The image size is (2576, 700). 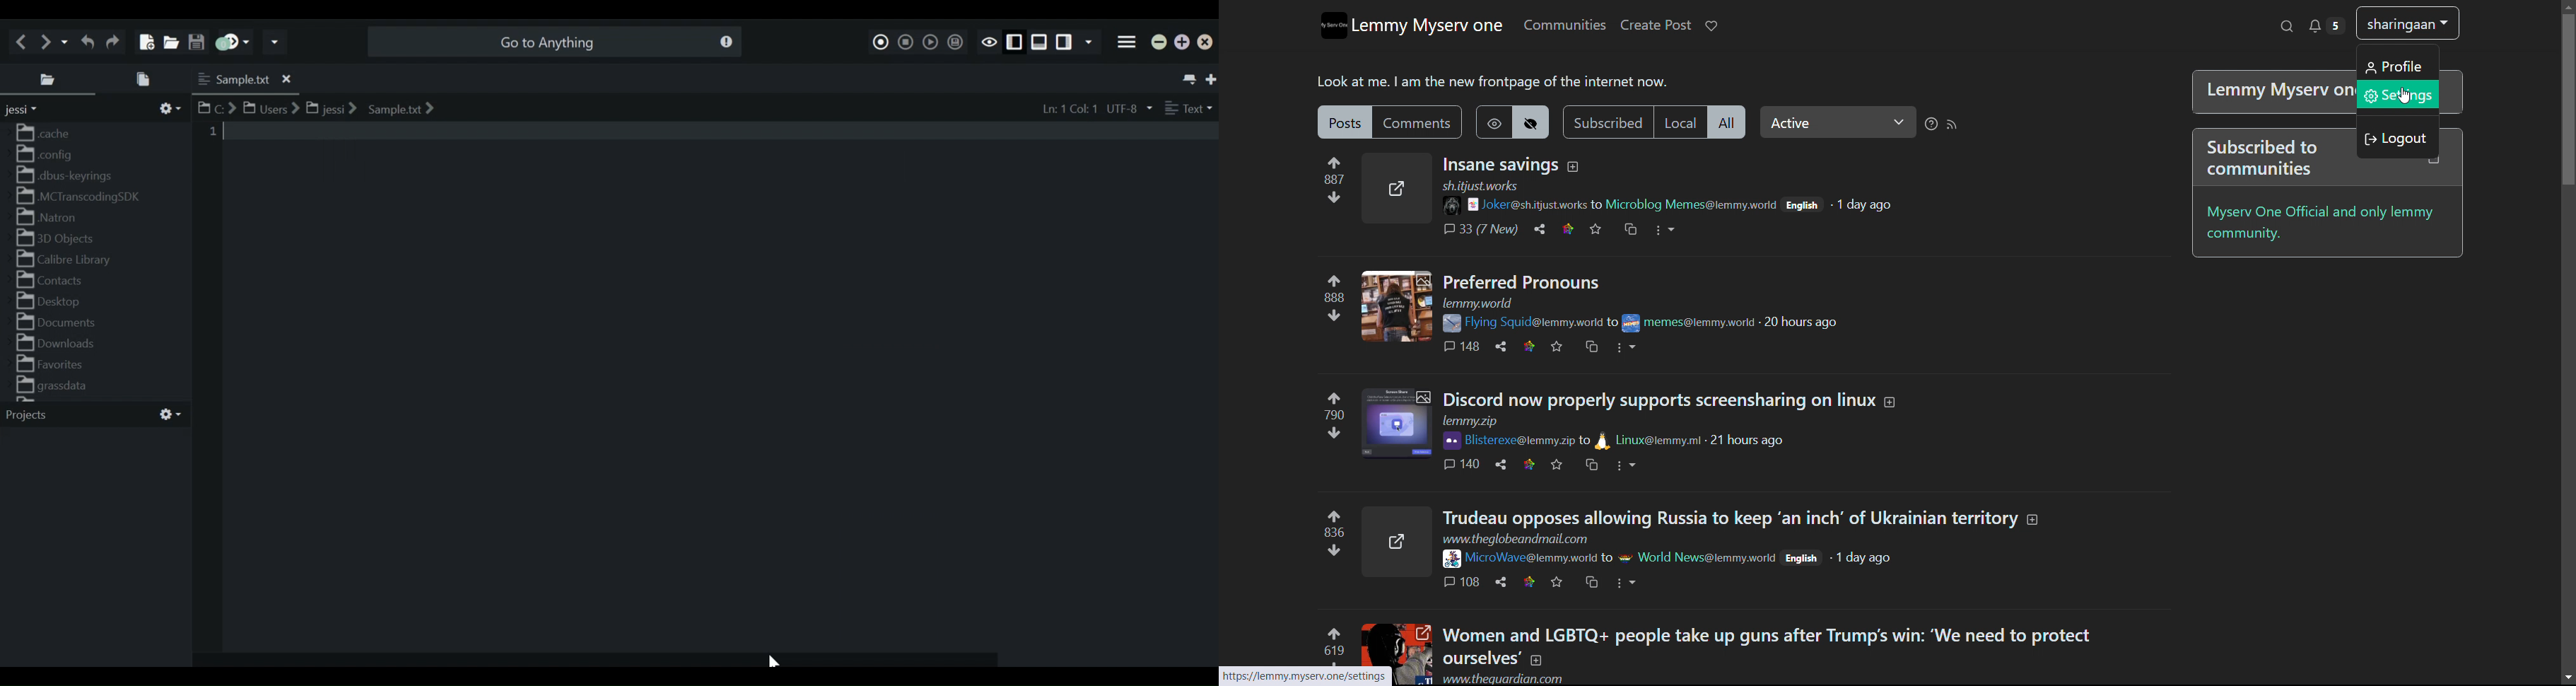 I want to click on favorites, so click(x=1556, y=465).